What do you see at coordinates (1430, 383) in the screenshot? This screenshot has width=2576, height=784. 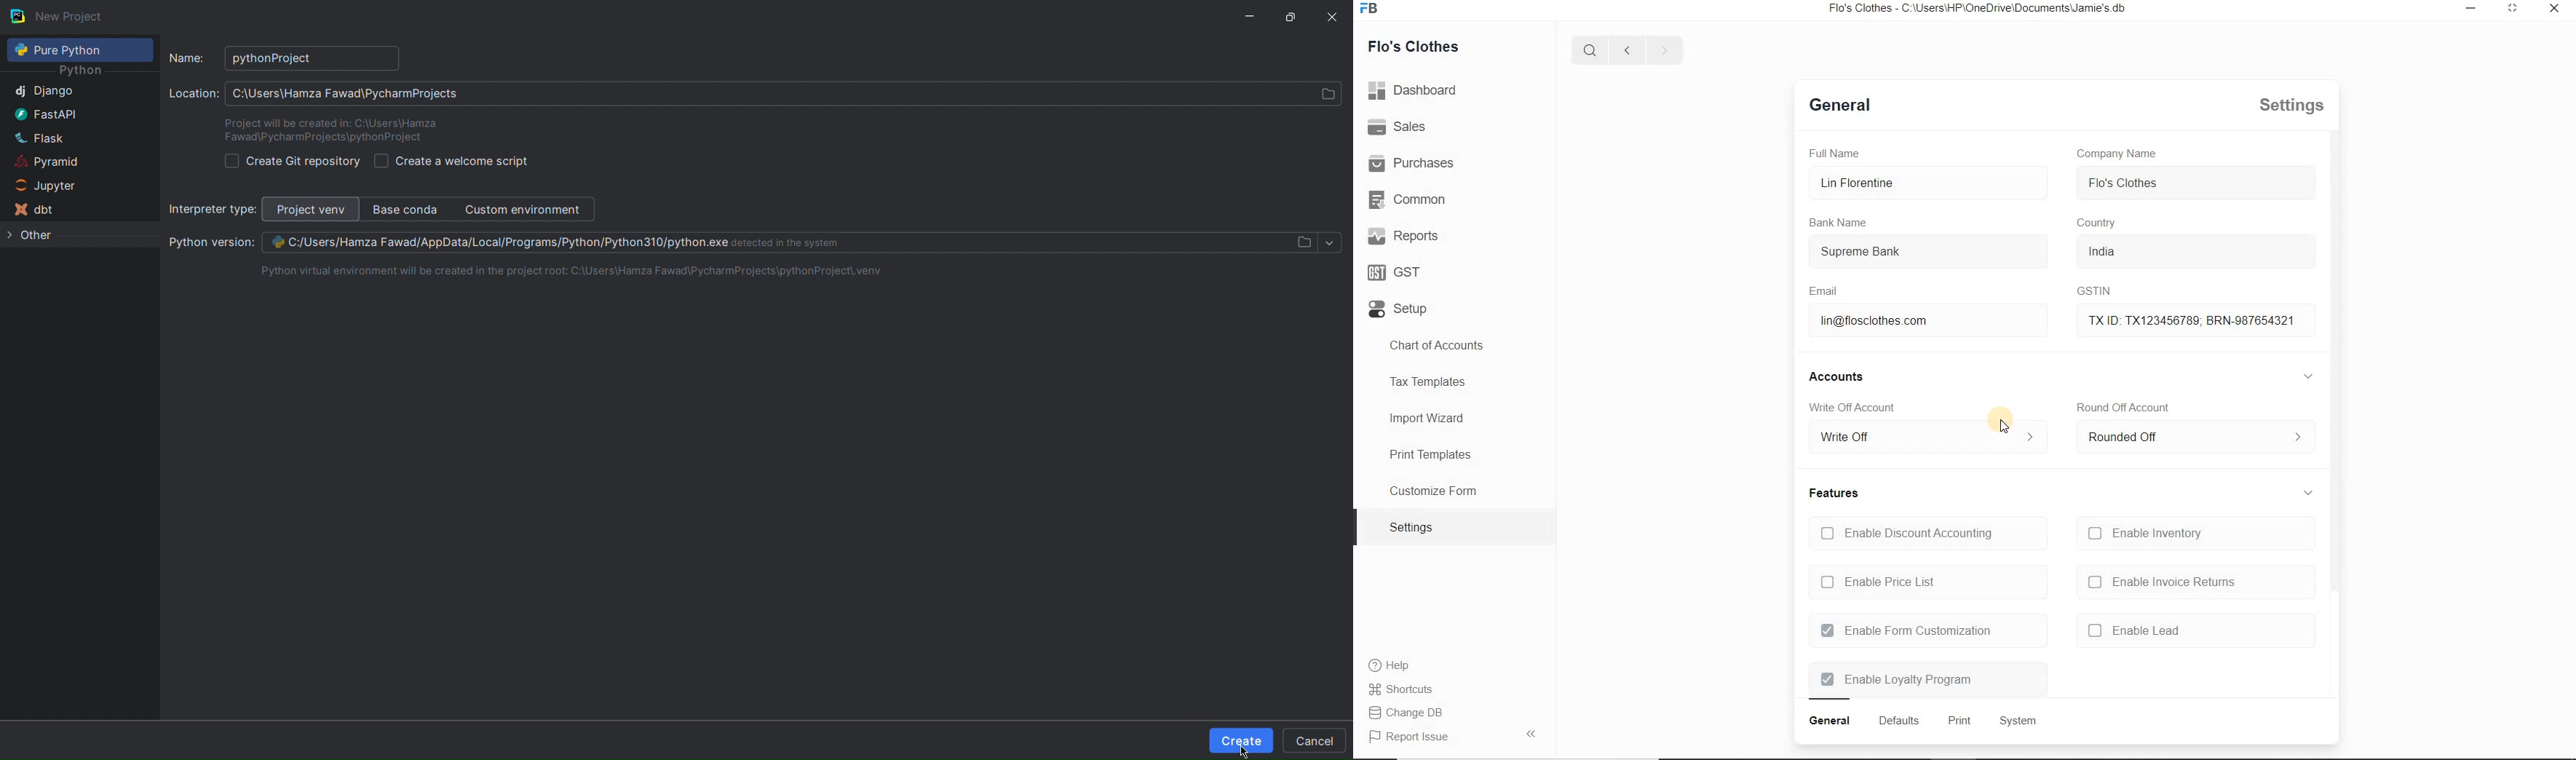 I see `Tax Templates` at bounding box center [1430, 383].